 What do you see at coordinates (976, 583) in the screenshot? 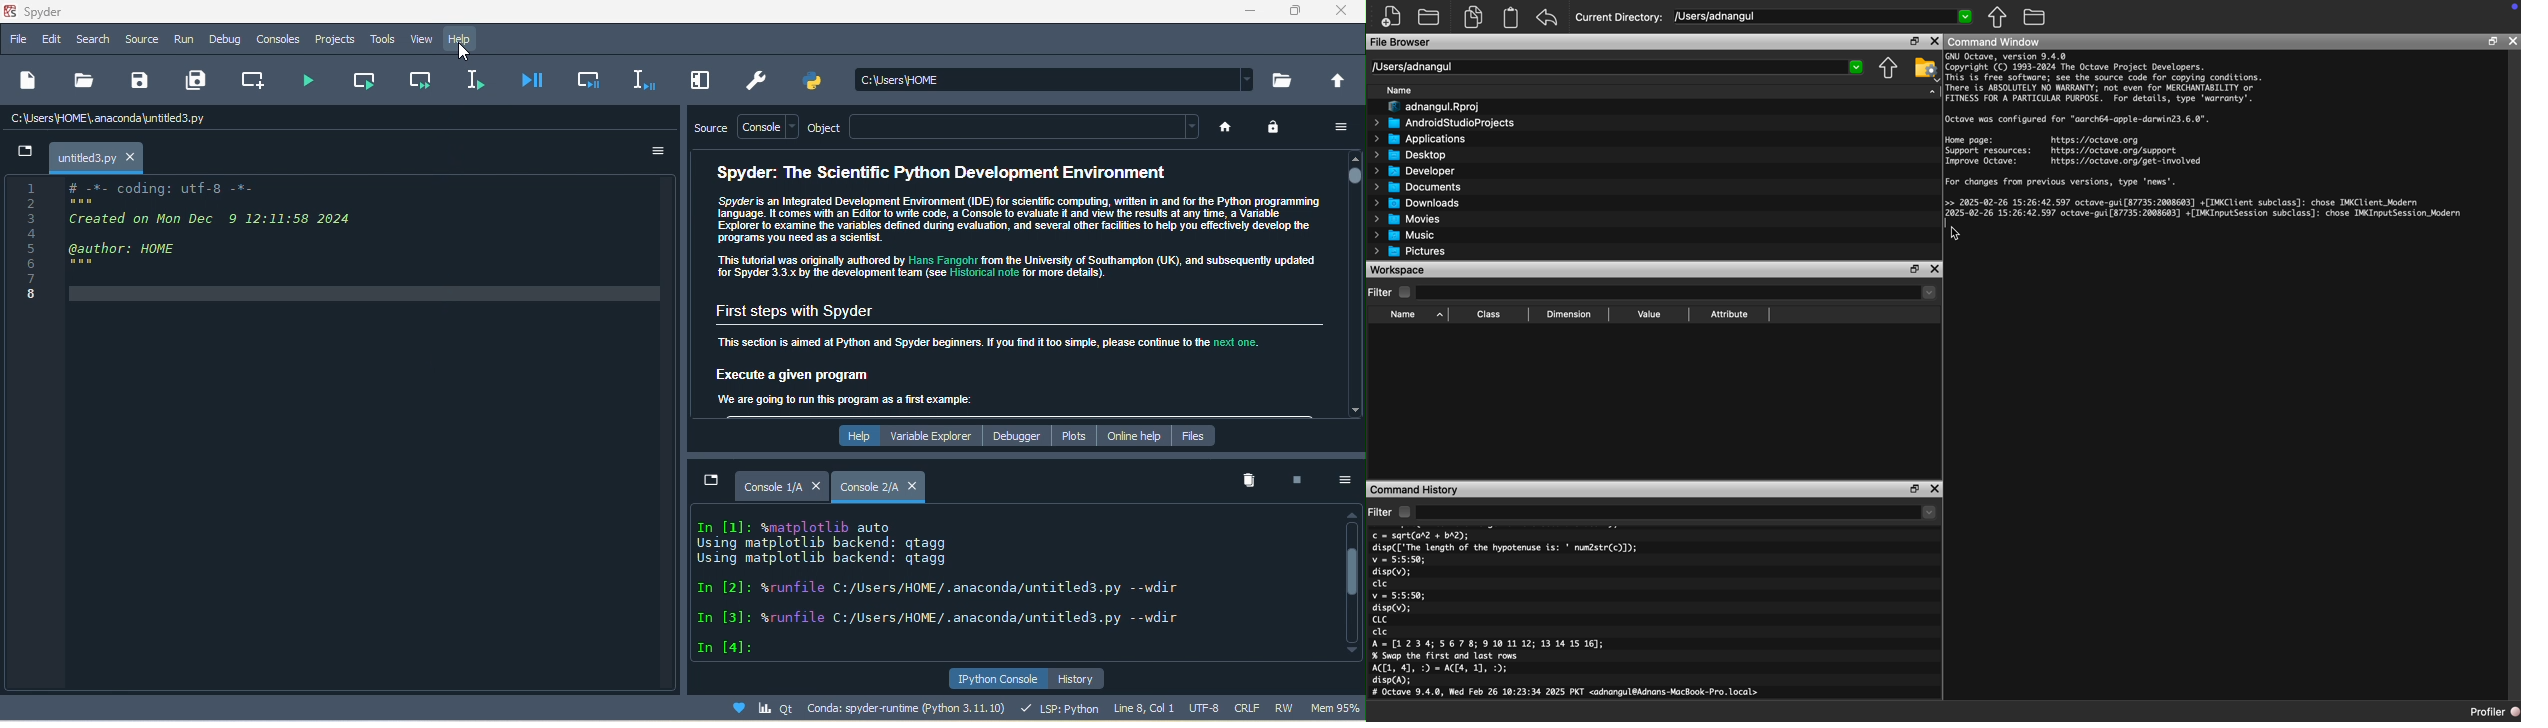
I see `text` at bounding box center [976, 583].